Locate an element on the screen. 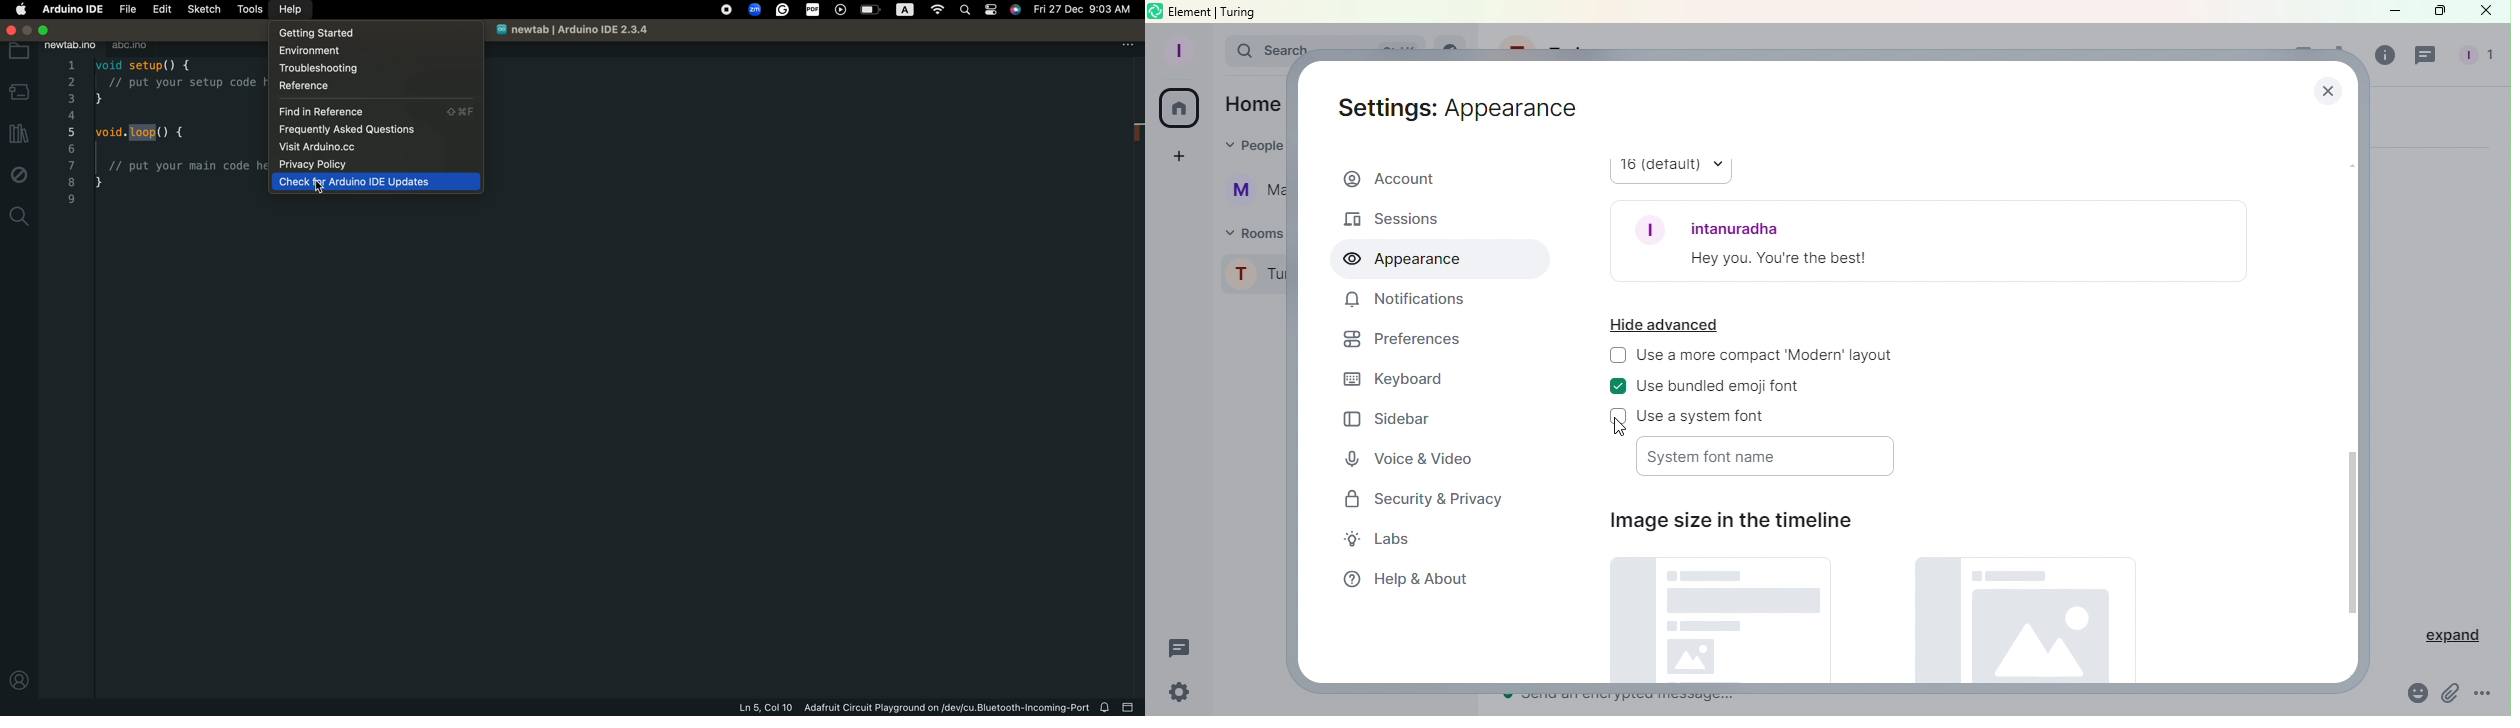 The image size is (2520, 728). Account is located at coordinates (1424, 179).